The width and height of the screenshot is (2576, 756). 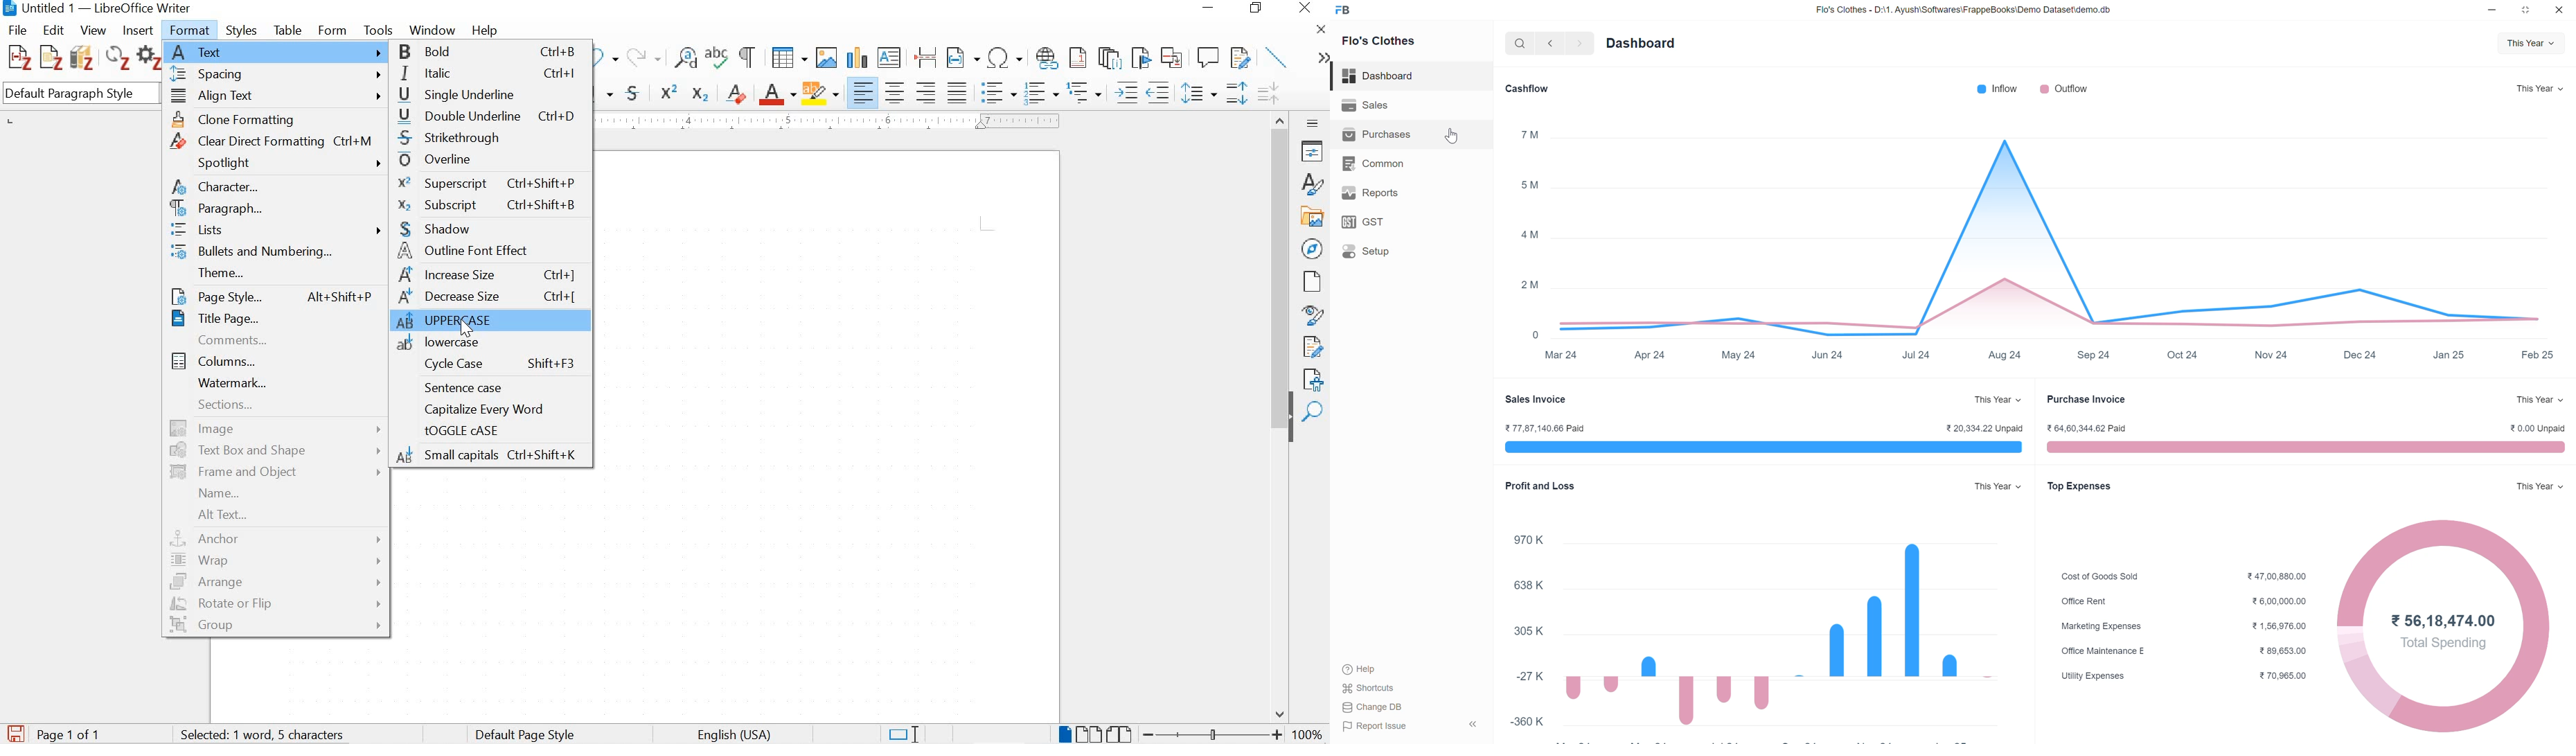 What do you see at coordinates (1375, 193) in the screenshot?
I see `Reports` at bounding box center [1375, 193].